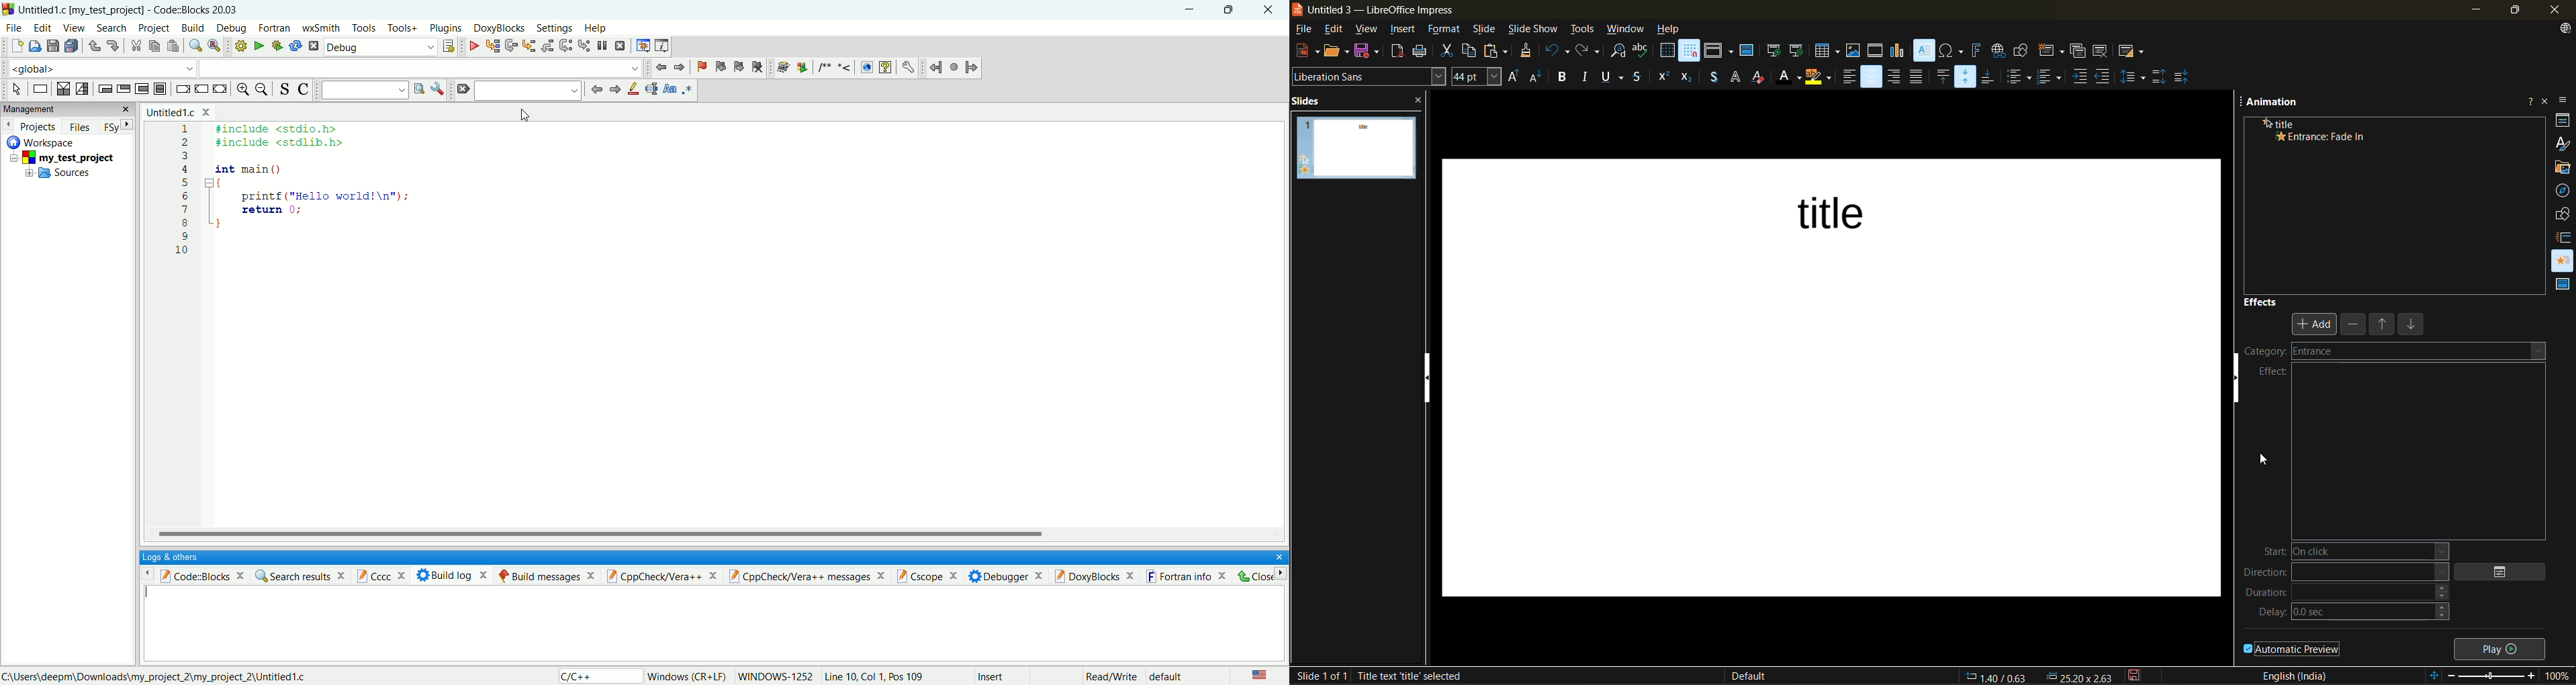 This screenshot has height=700, width=2576. I want to click on zoom slider, so click(2496, 677).